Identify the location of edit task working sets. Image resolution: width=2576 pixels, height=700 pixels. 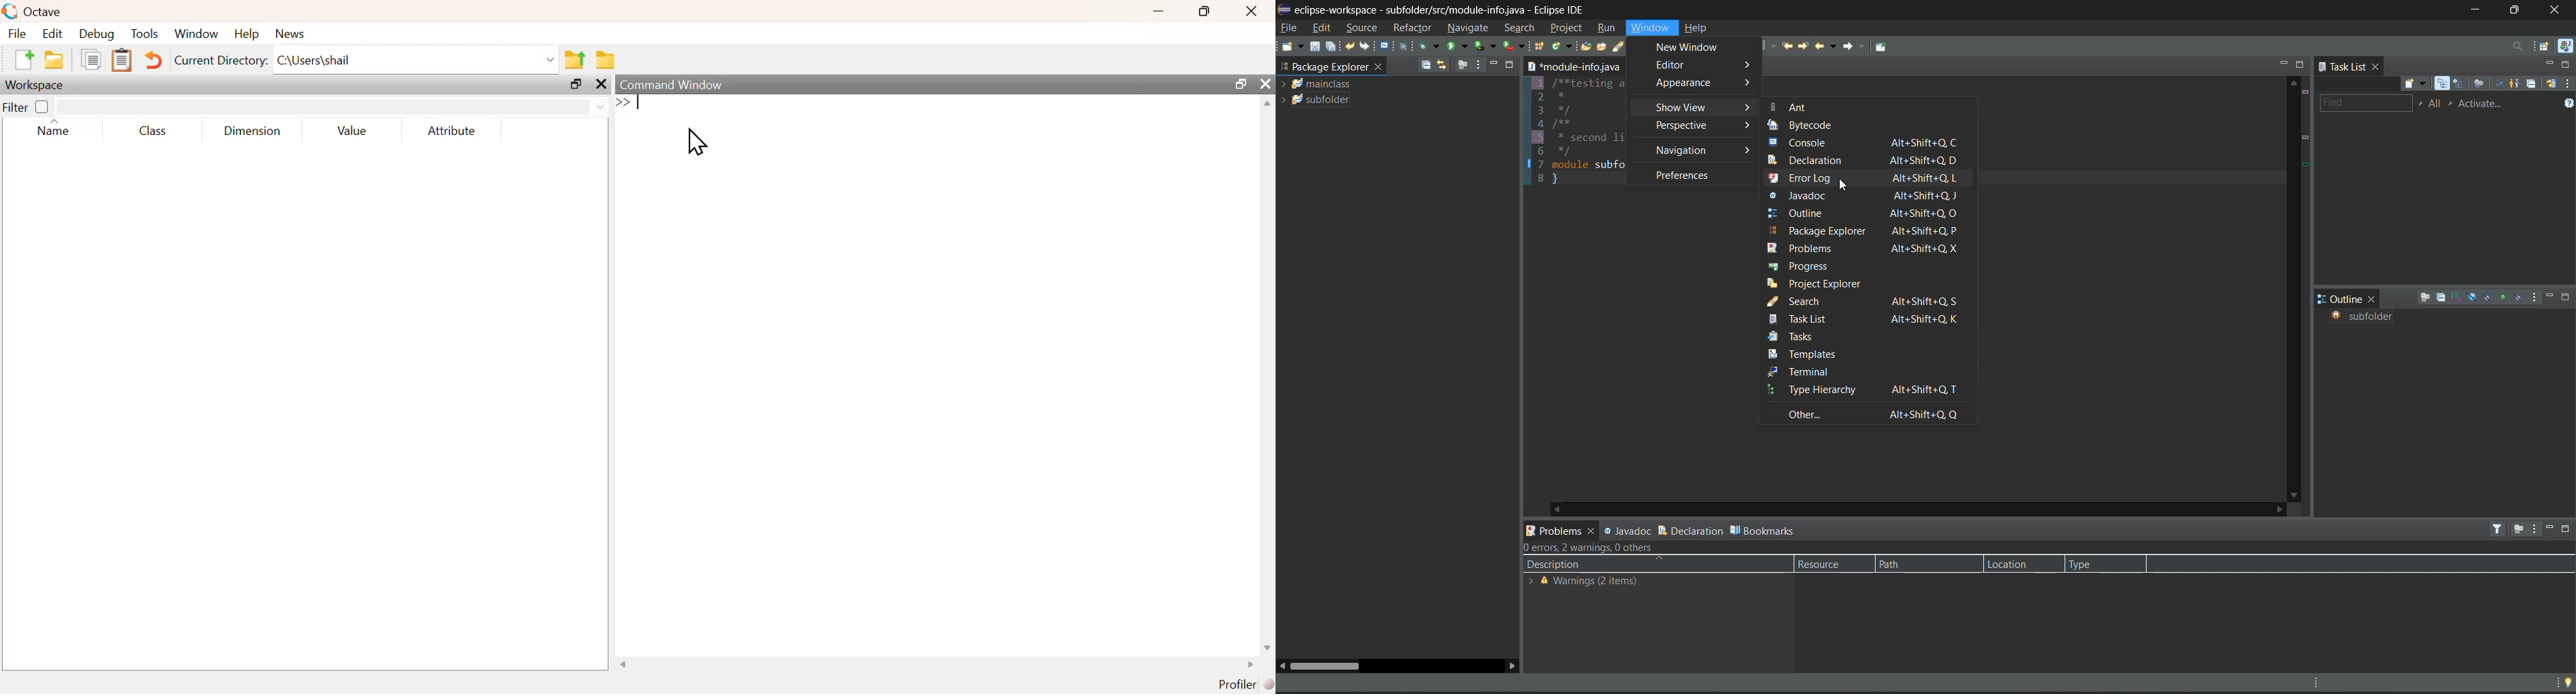
(2436, 104).